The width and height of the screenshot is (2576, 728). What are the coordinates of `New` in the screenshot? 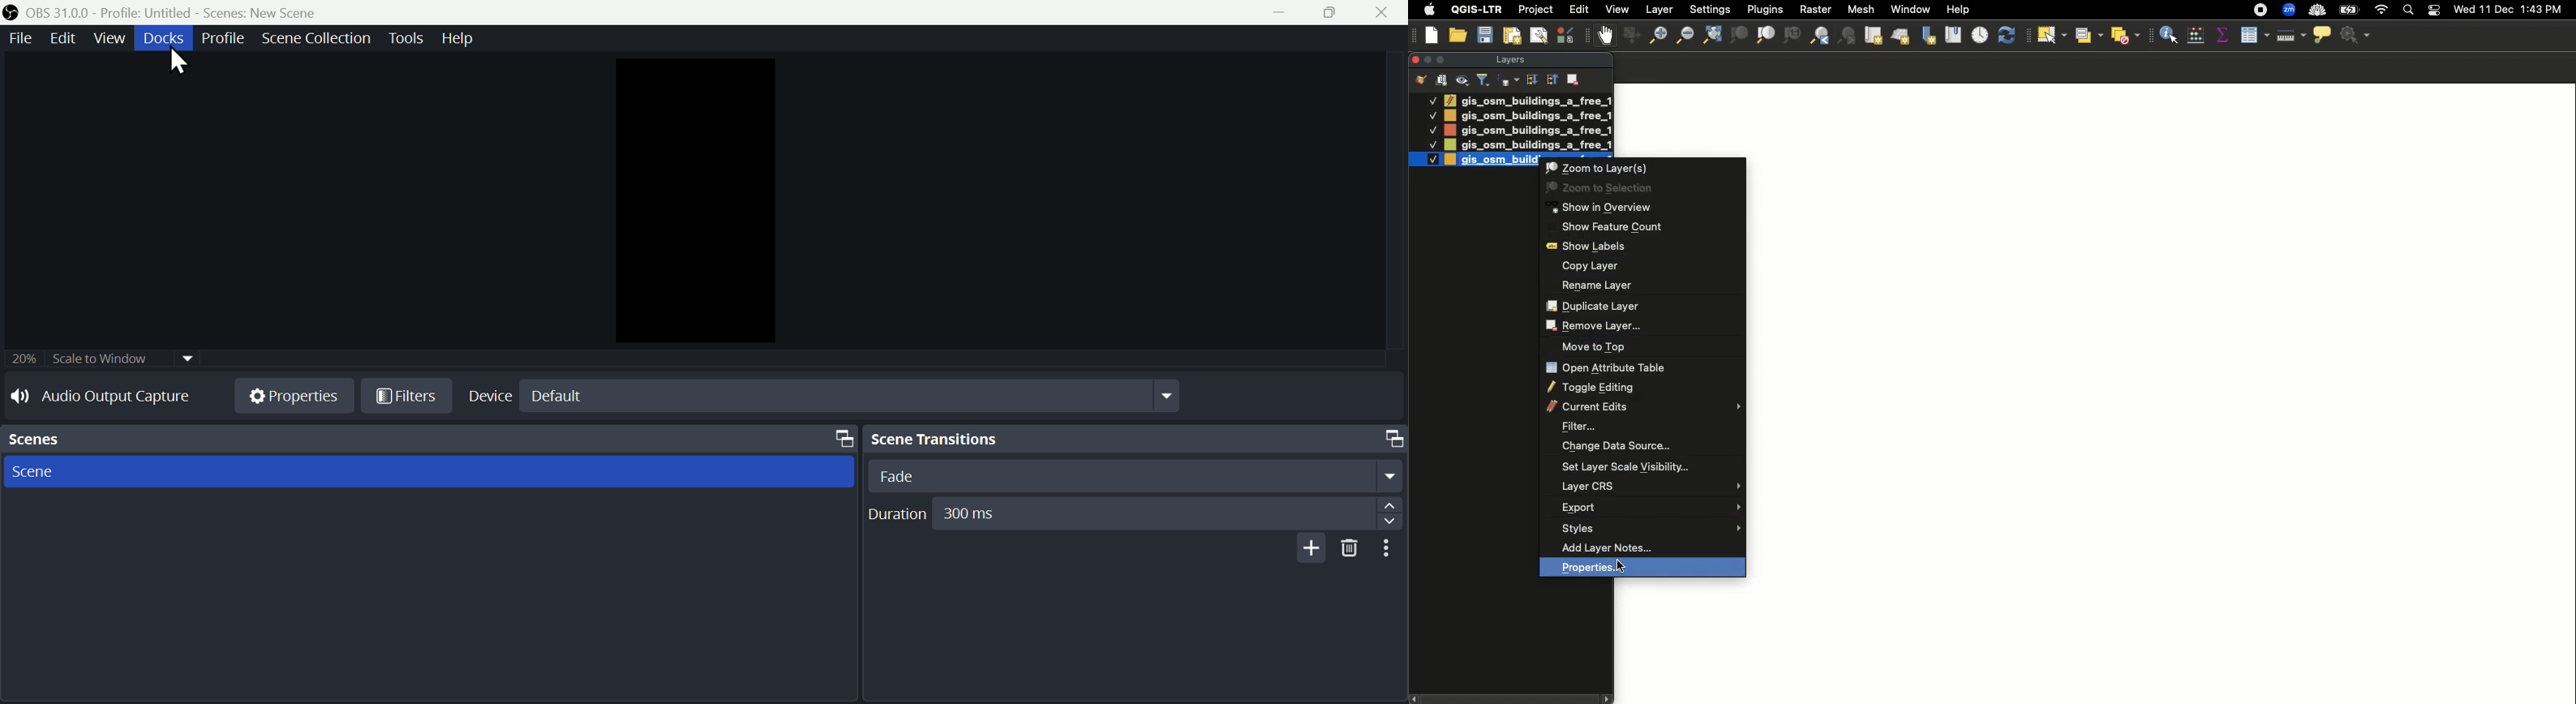 It's located at (1432, 35).